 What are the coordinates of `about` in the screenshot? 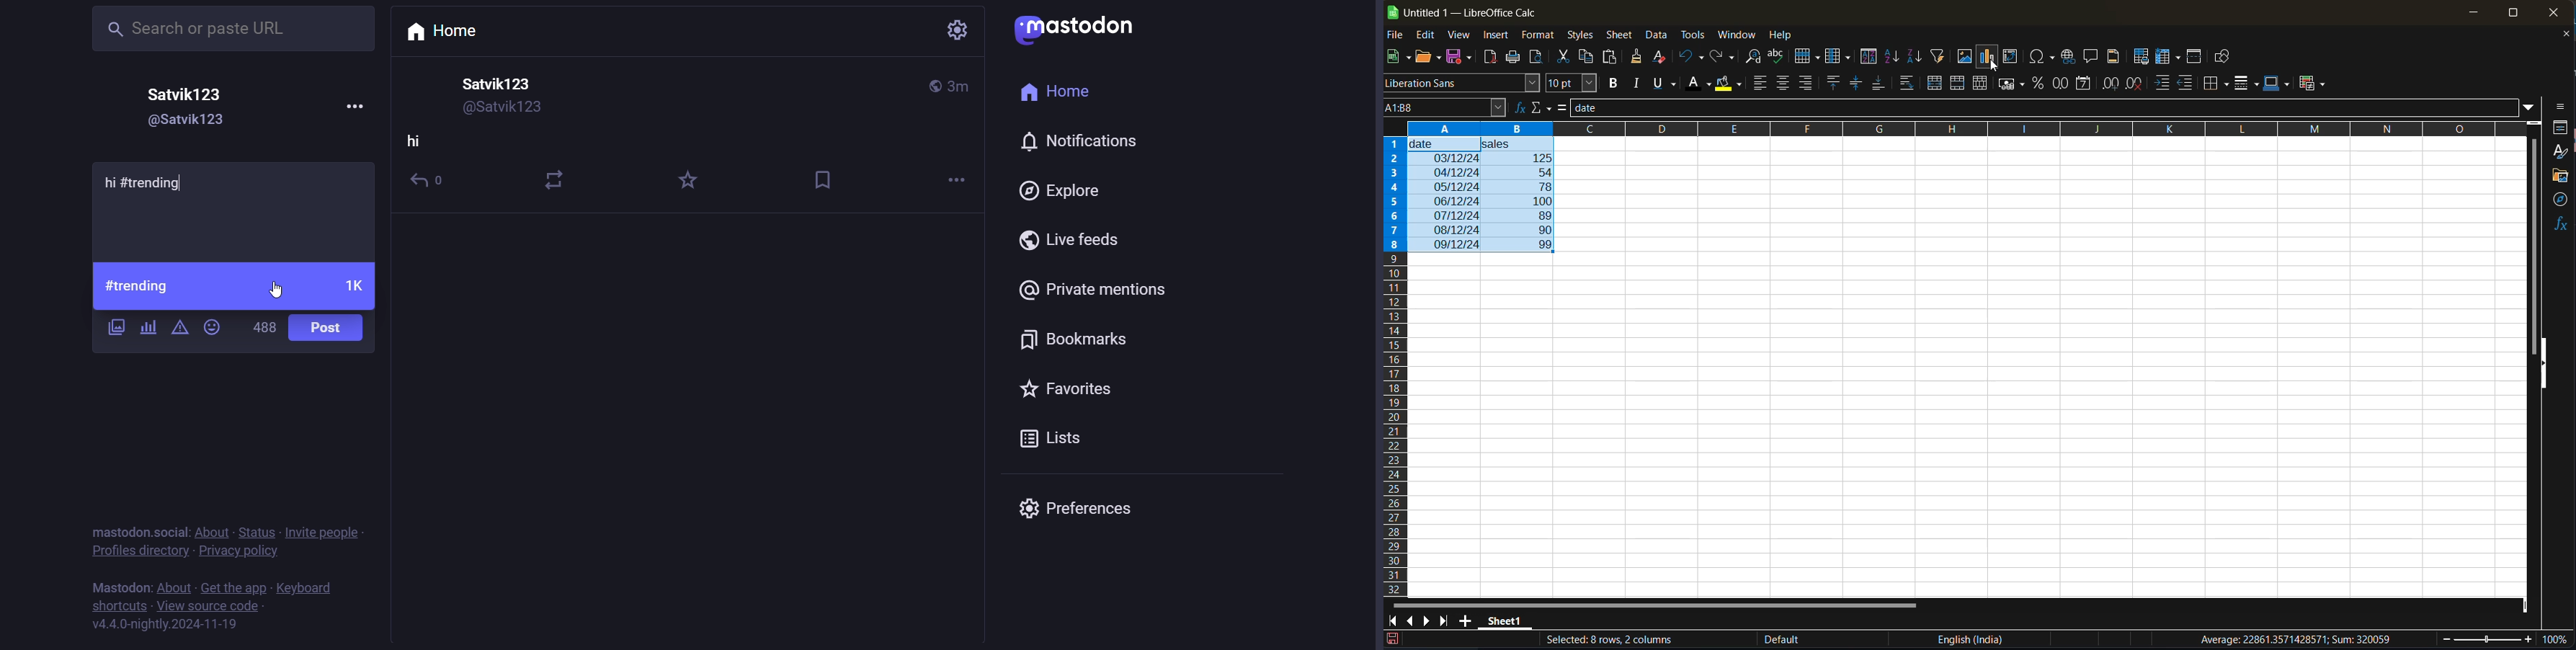 It's located at (174, 587).